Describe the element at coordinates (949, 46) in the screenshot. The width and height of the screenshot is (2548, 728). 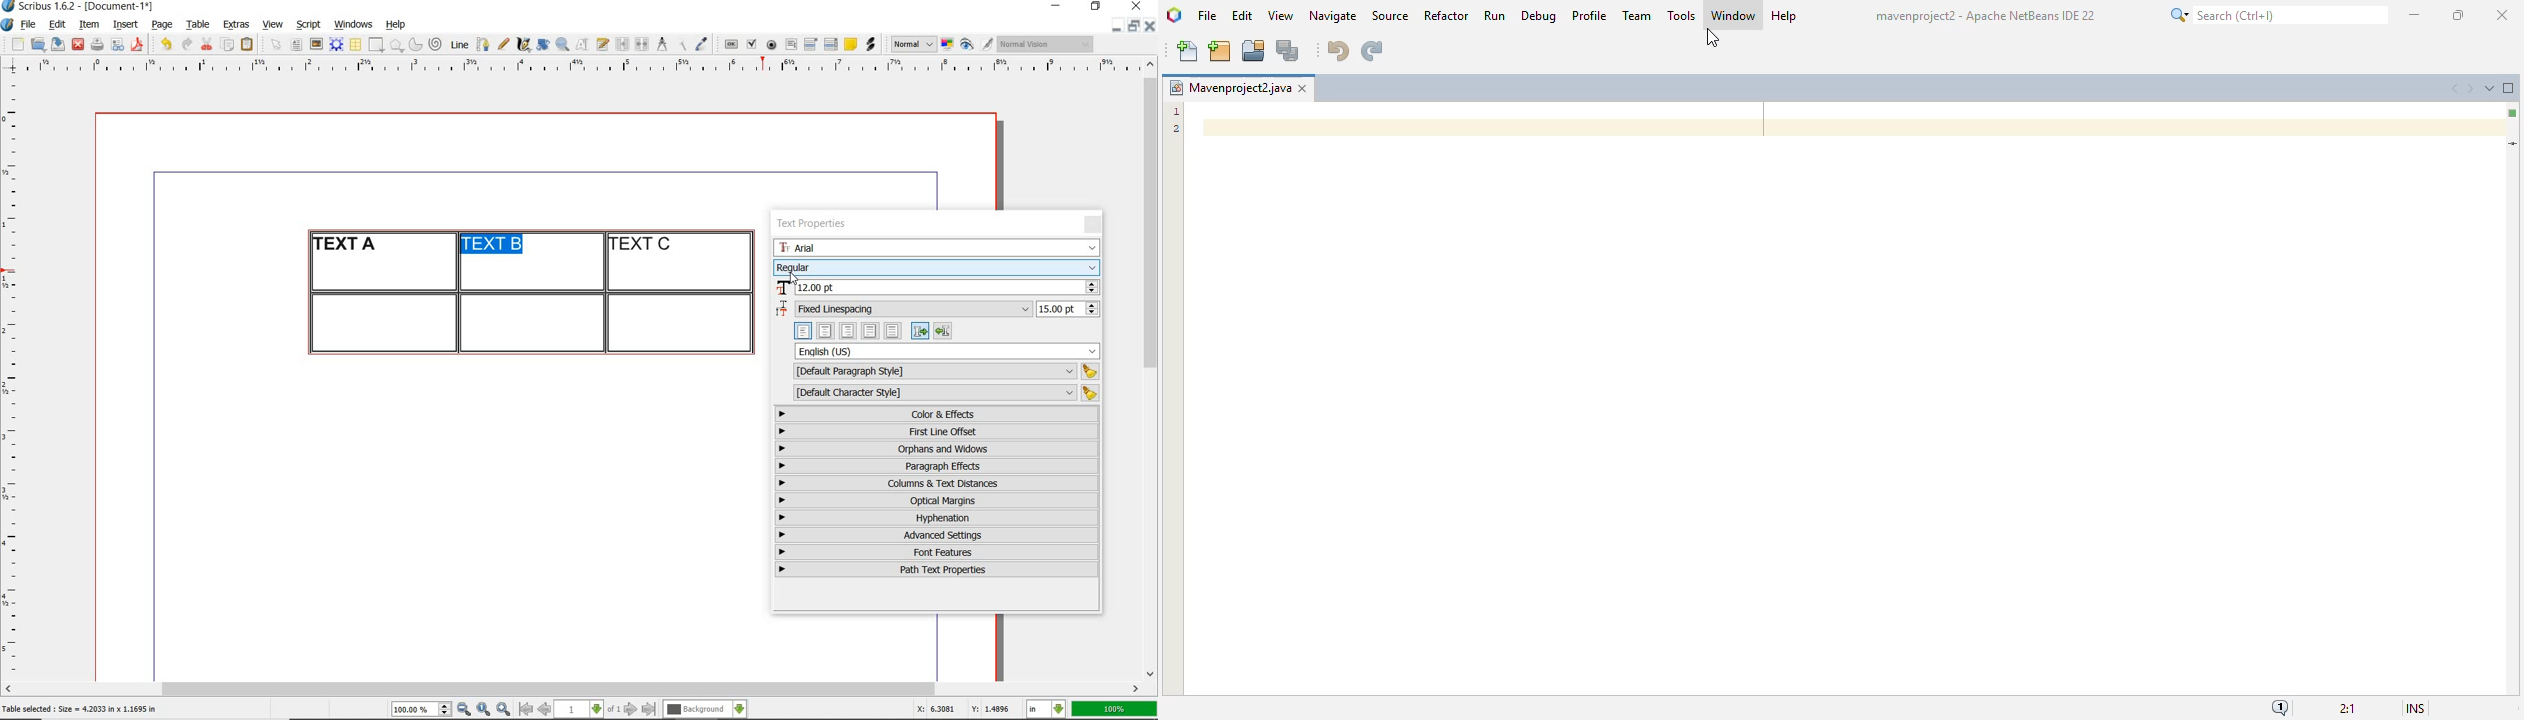
I see `toggle color management` at that location.